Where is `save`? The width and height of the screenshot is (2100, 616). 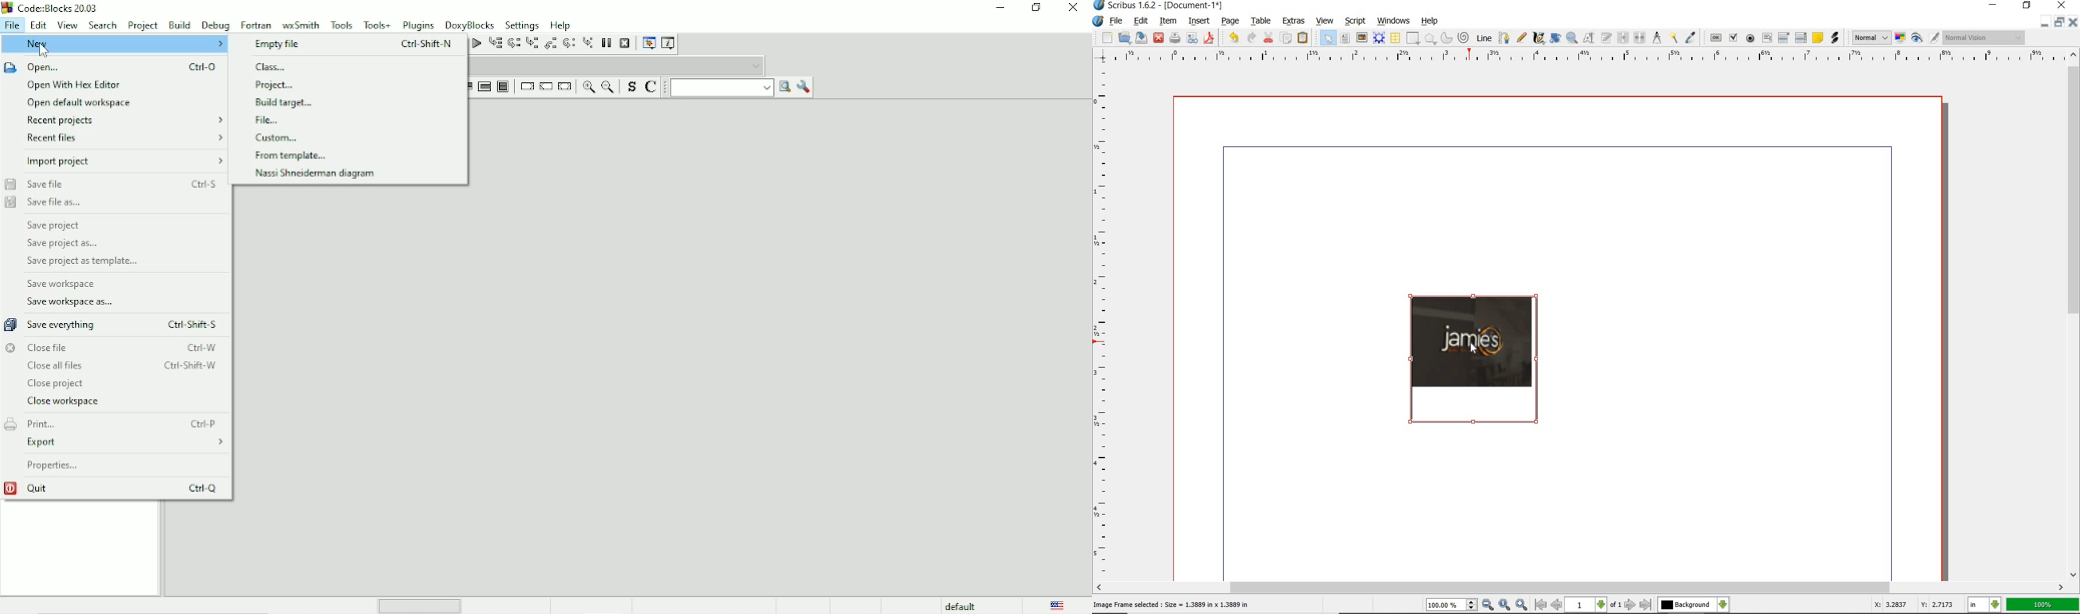 save is located at coordinates (1142, 38).